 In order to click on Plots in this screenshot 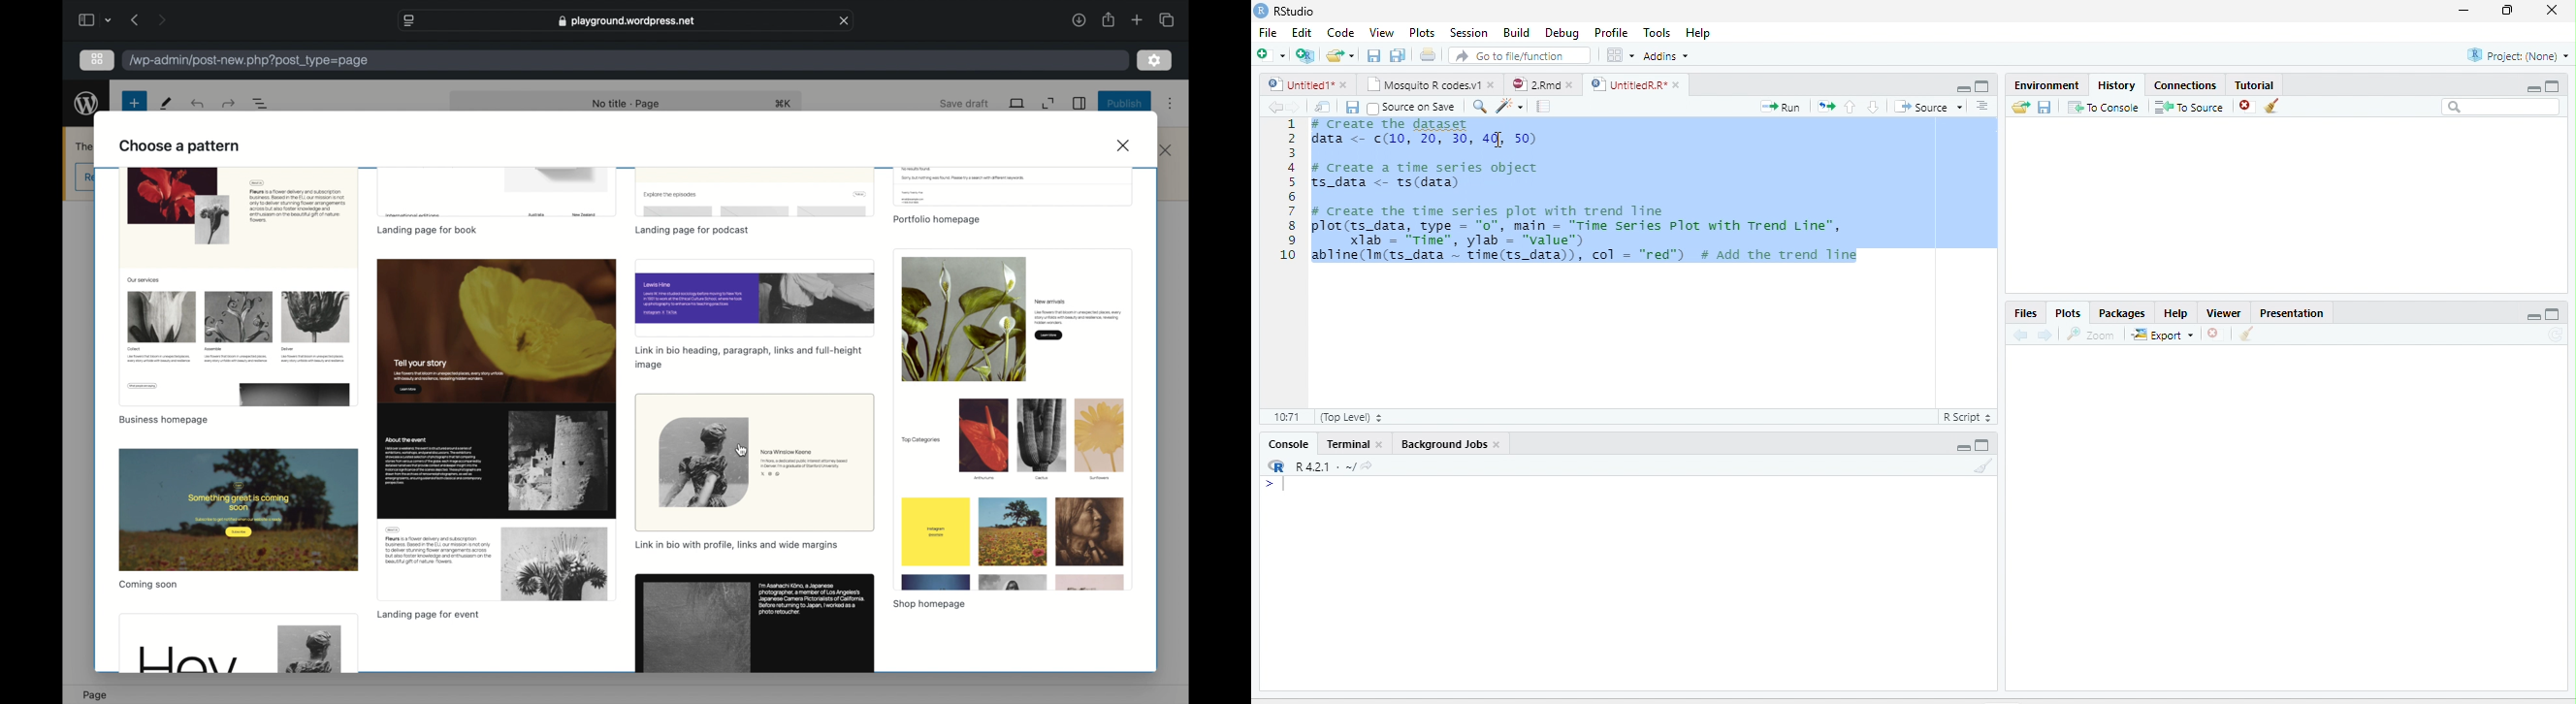, I will do `click(1422, 32)`.